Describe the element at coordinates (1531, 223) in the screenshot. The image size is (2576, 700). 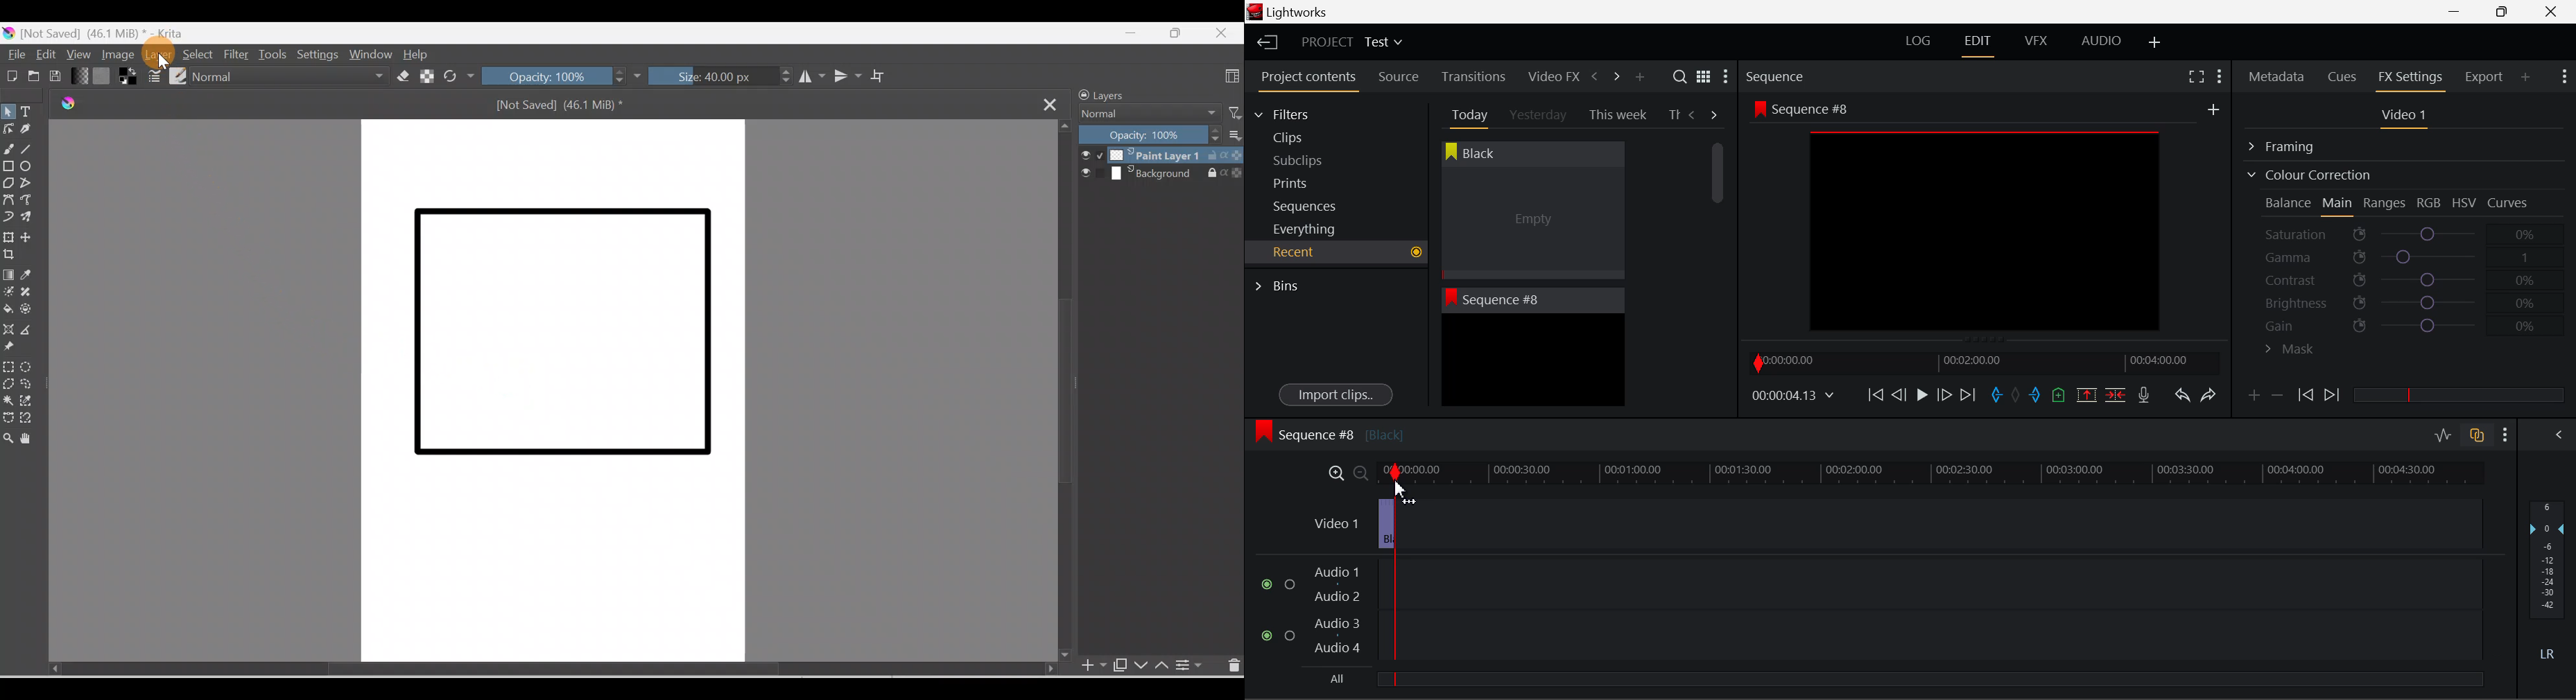
I see `Cursor MOUSE_DOWN on Black Clip` at that location.